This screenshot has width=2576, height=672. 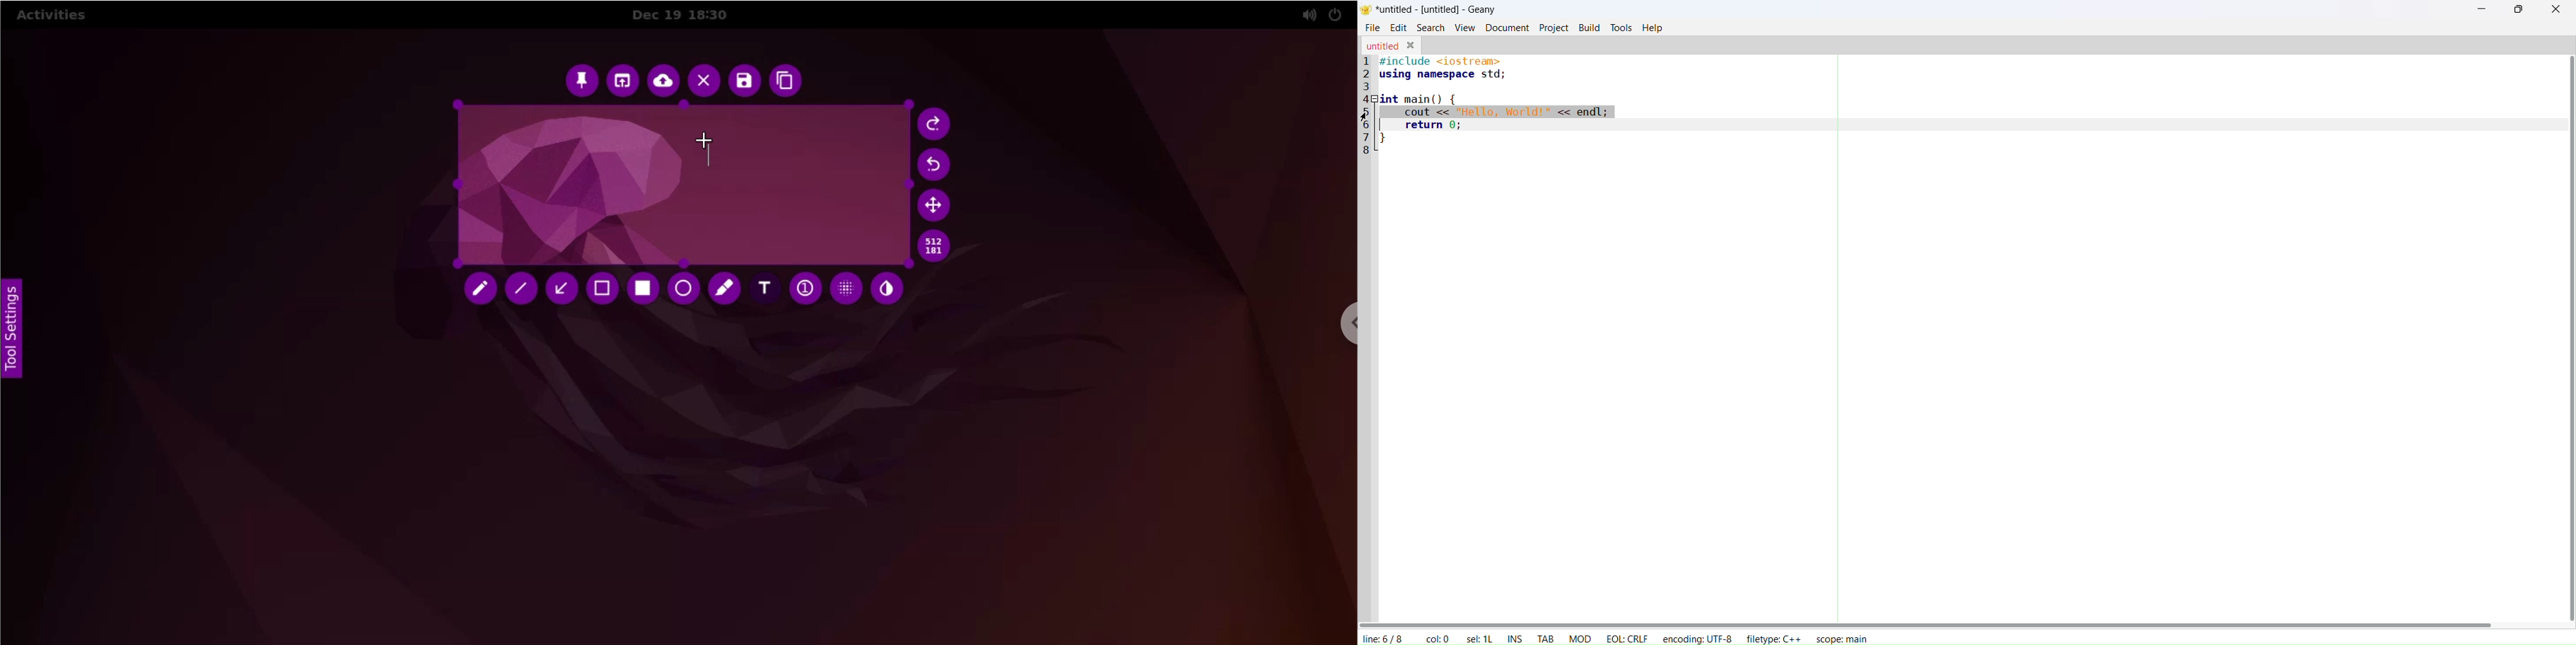 What do you see at coordinates (846, 285) in the screenshot?
I see `pixelette` at bounding box center [846, 285].